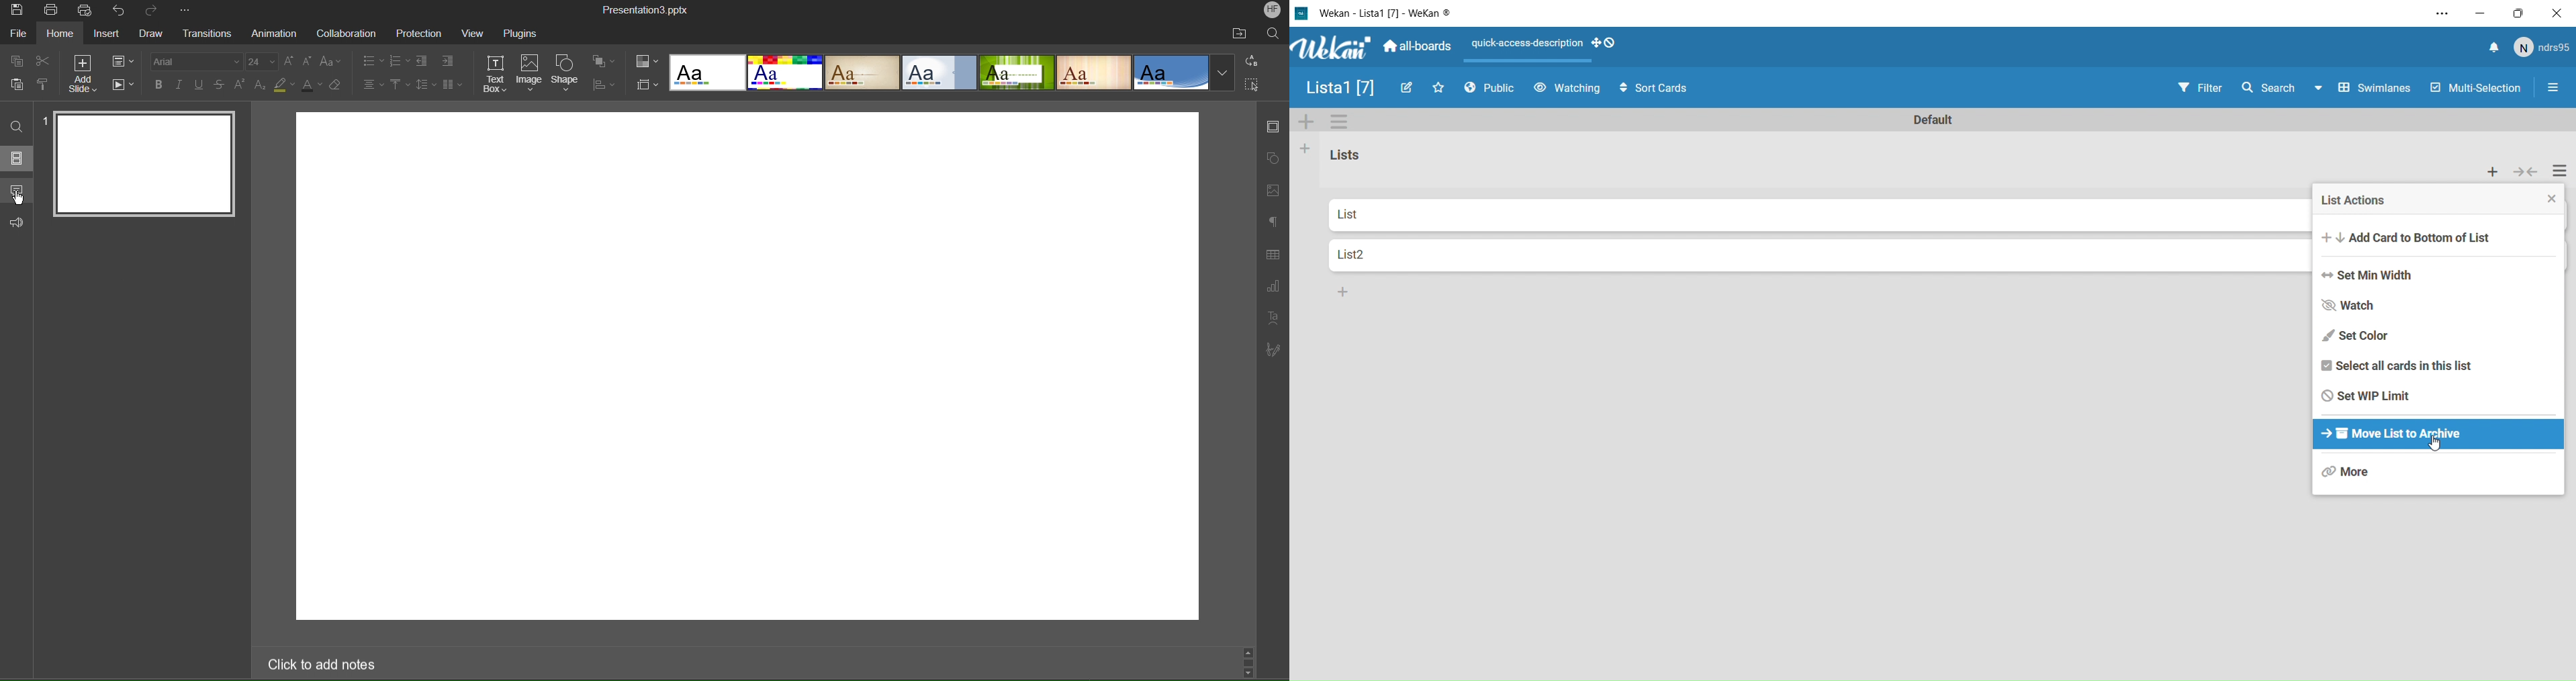 The image size is (2576, 700). Describe the element at coordinates (1929, 122) in the screenshot. I see `Default` at that location.